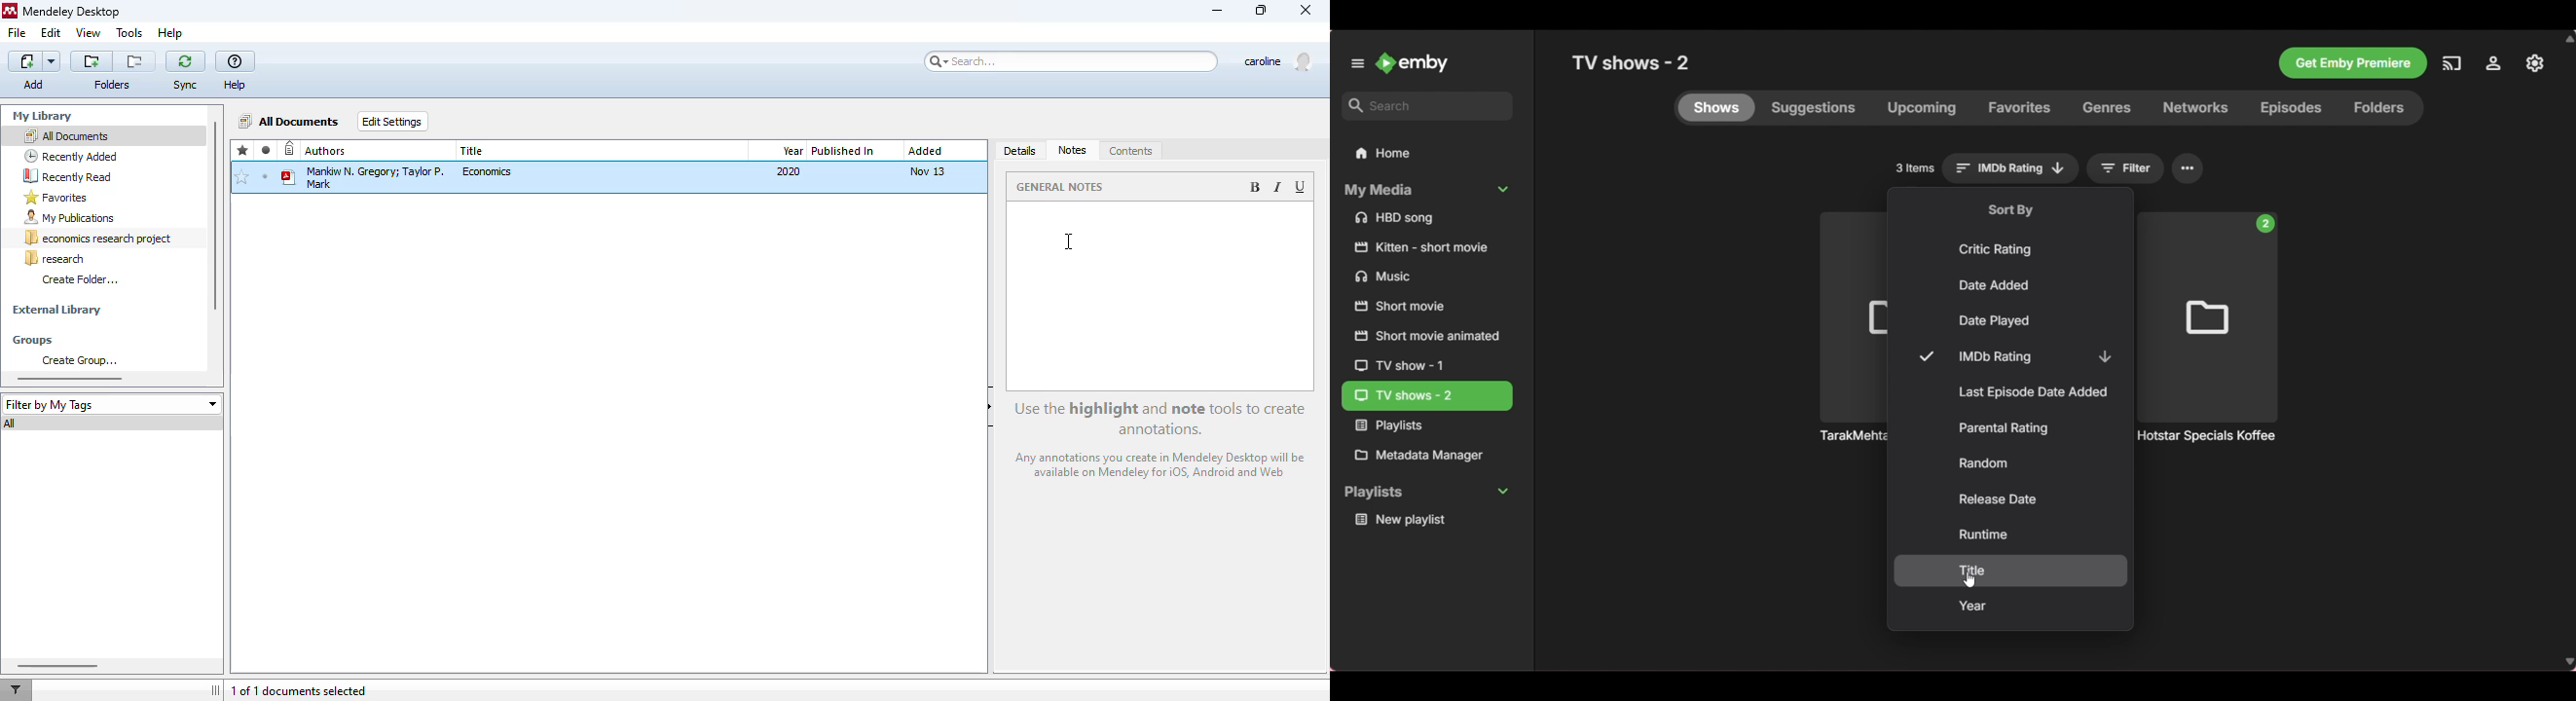  What do you see at coordinates (217, 690) in the screenshot?
I see `toggle sidebar` at bounding box center [217, 690].